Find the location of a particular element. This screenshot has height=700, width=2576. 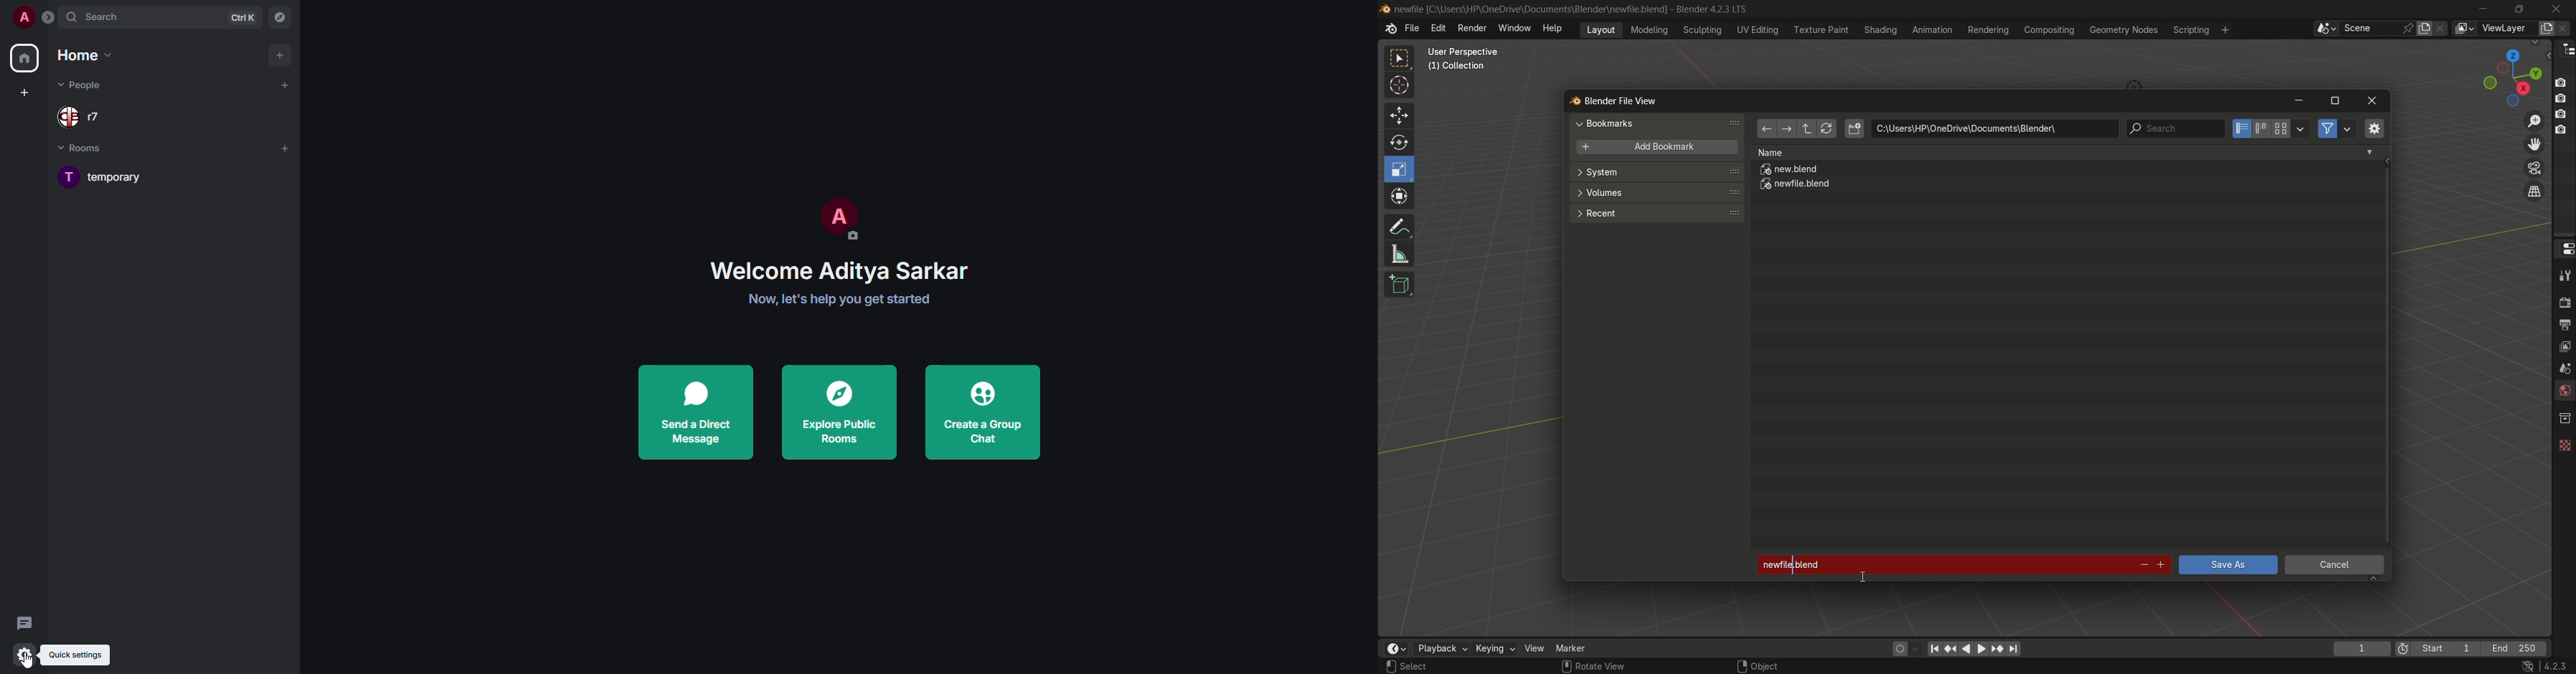

cursor is located at coordinates (29, 662).